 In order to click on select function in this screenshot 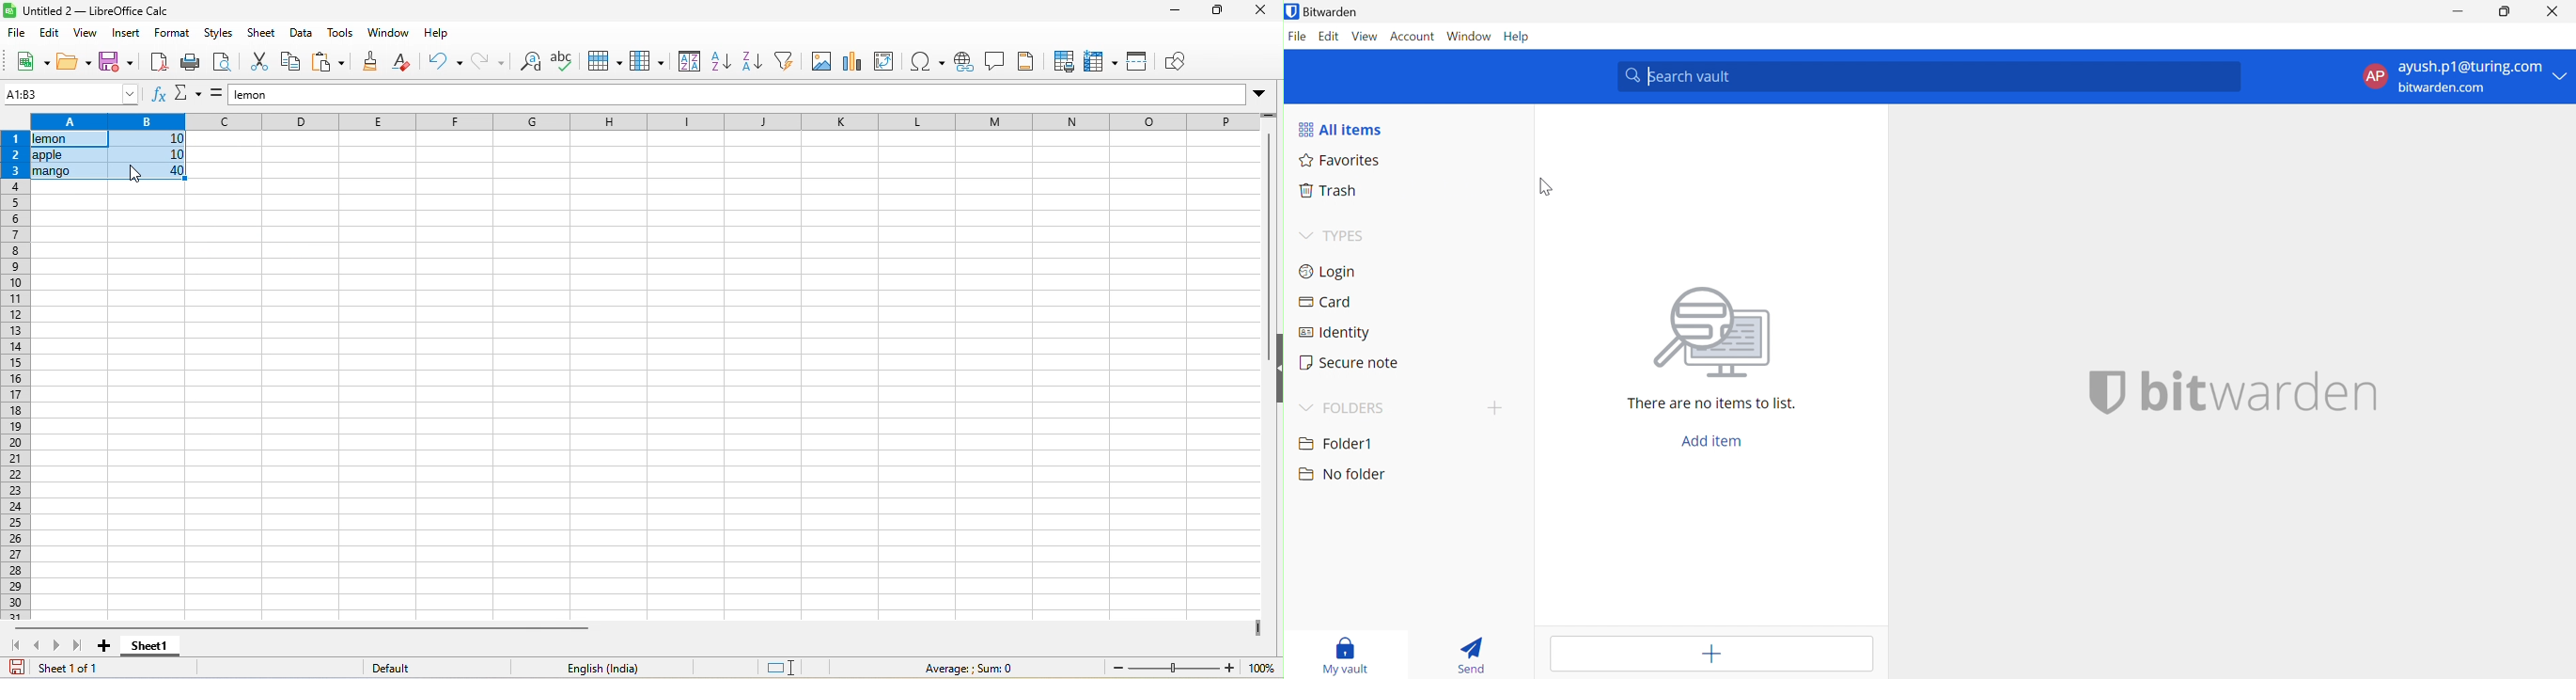, I will do `click(189, 96)`.